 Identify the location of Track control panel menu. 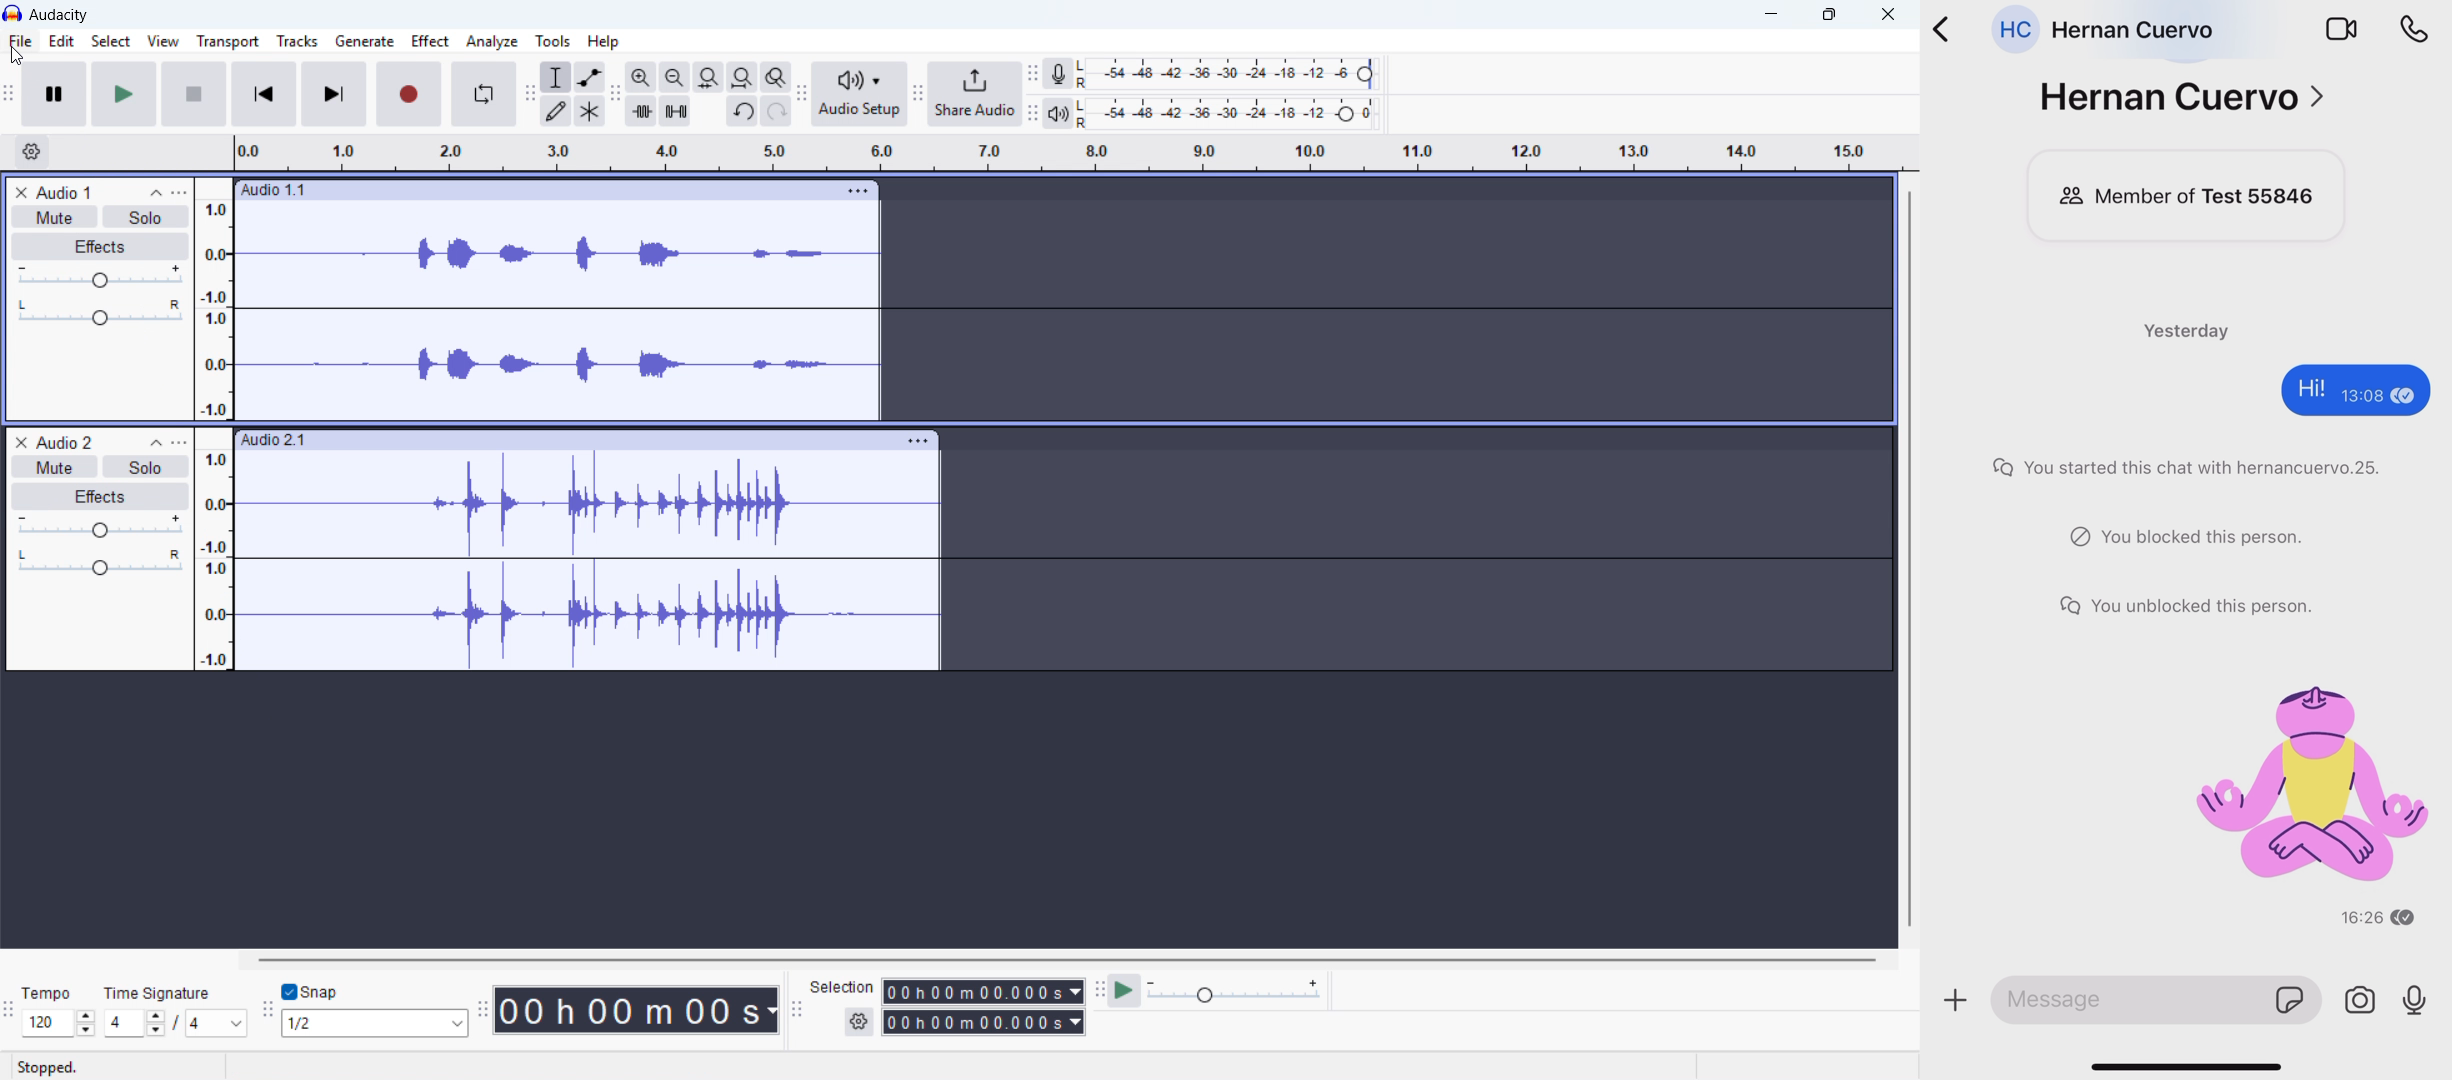
(179, 192).